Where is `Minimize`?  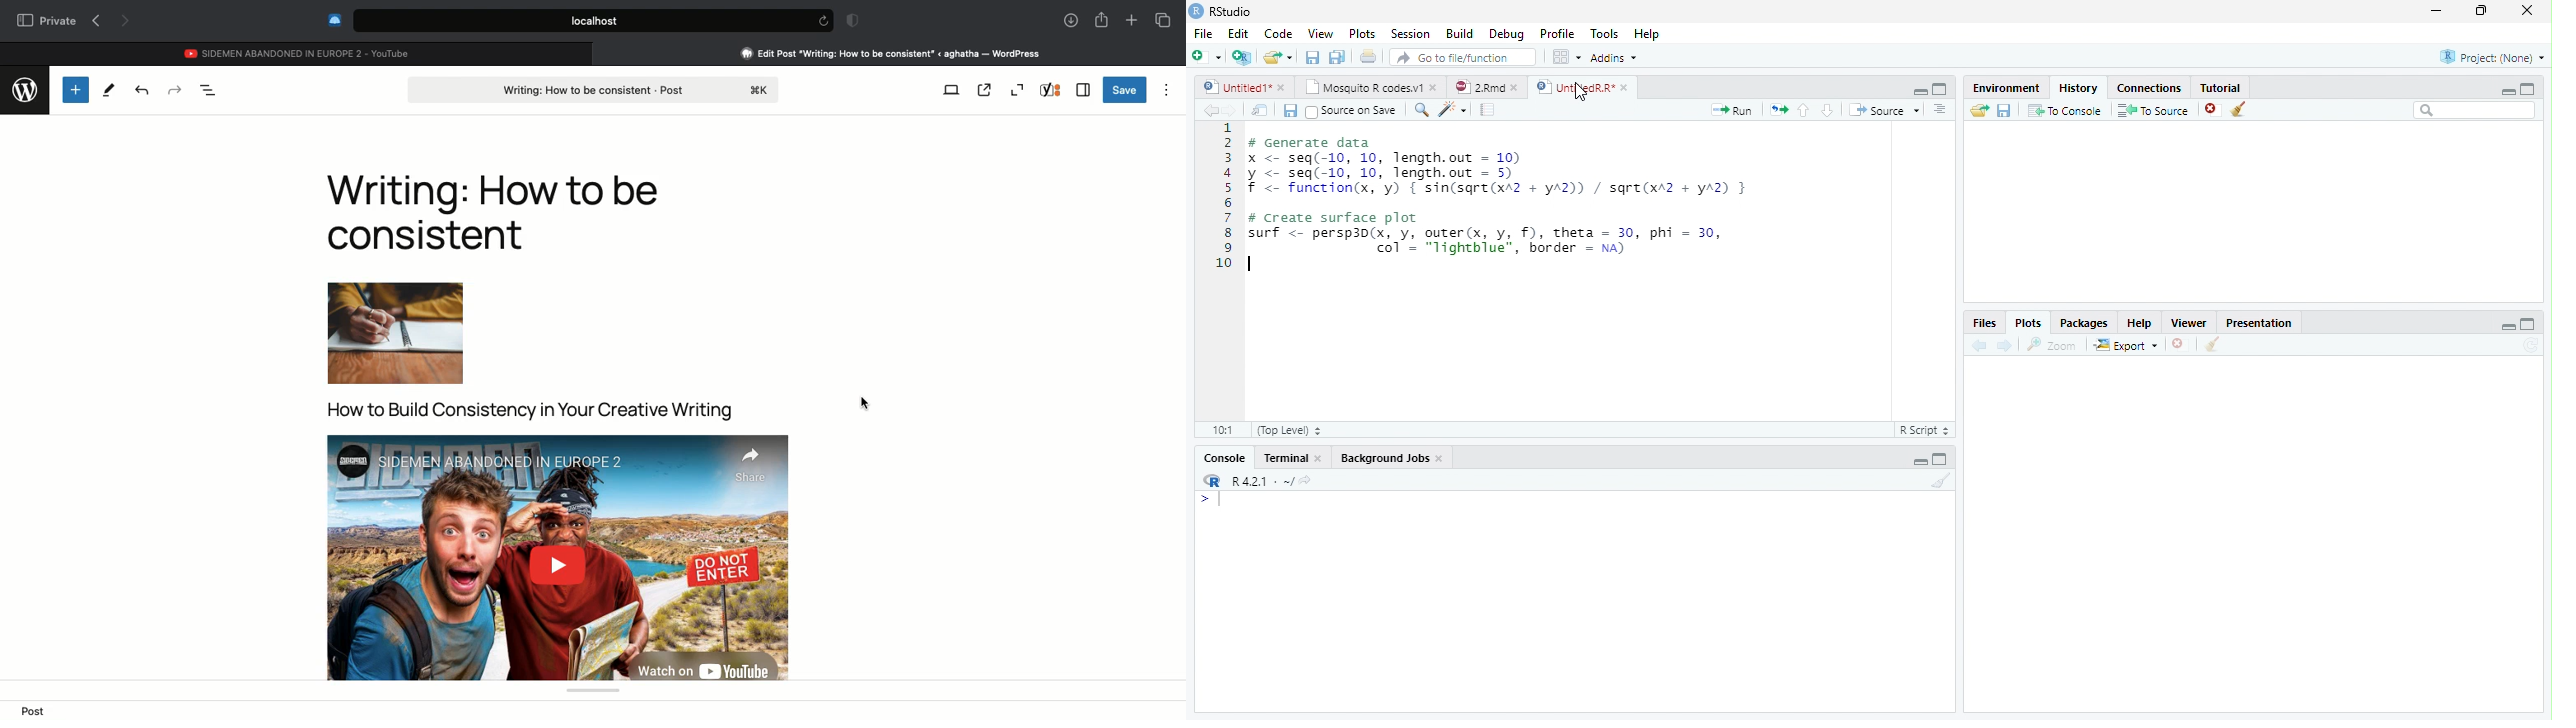
Minimize is located at coordinates (1918, 91).